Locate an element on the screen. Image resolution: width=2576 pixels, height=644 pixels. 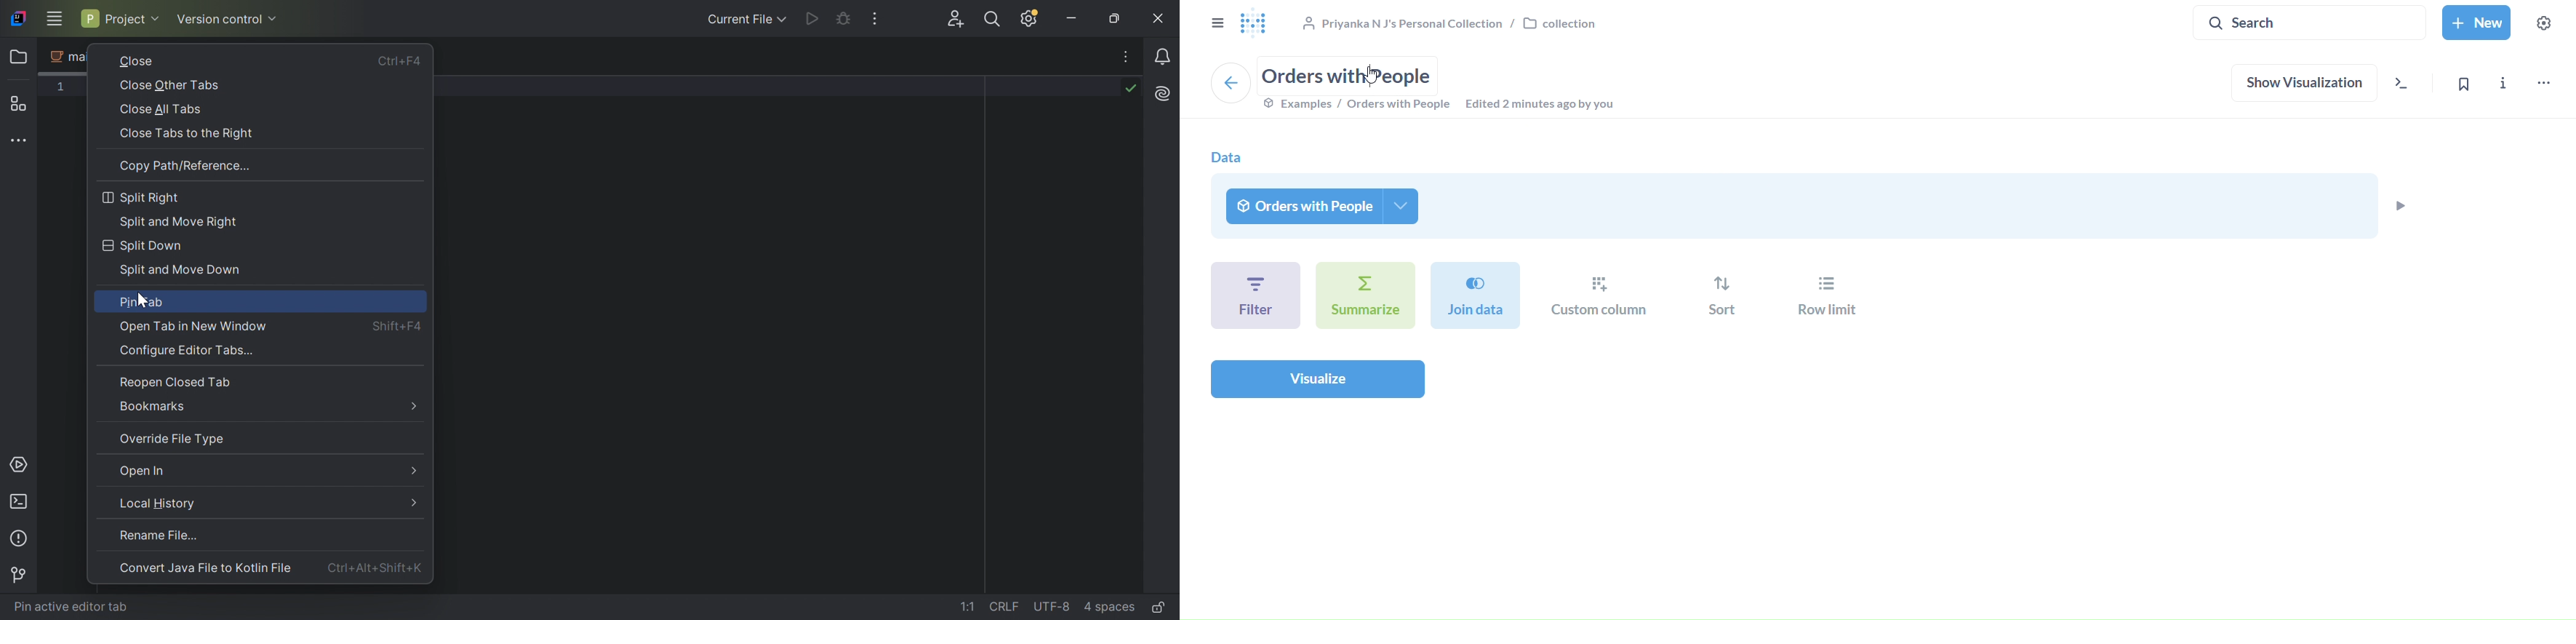
info is located at coordinates (2507, 84).